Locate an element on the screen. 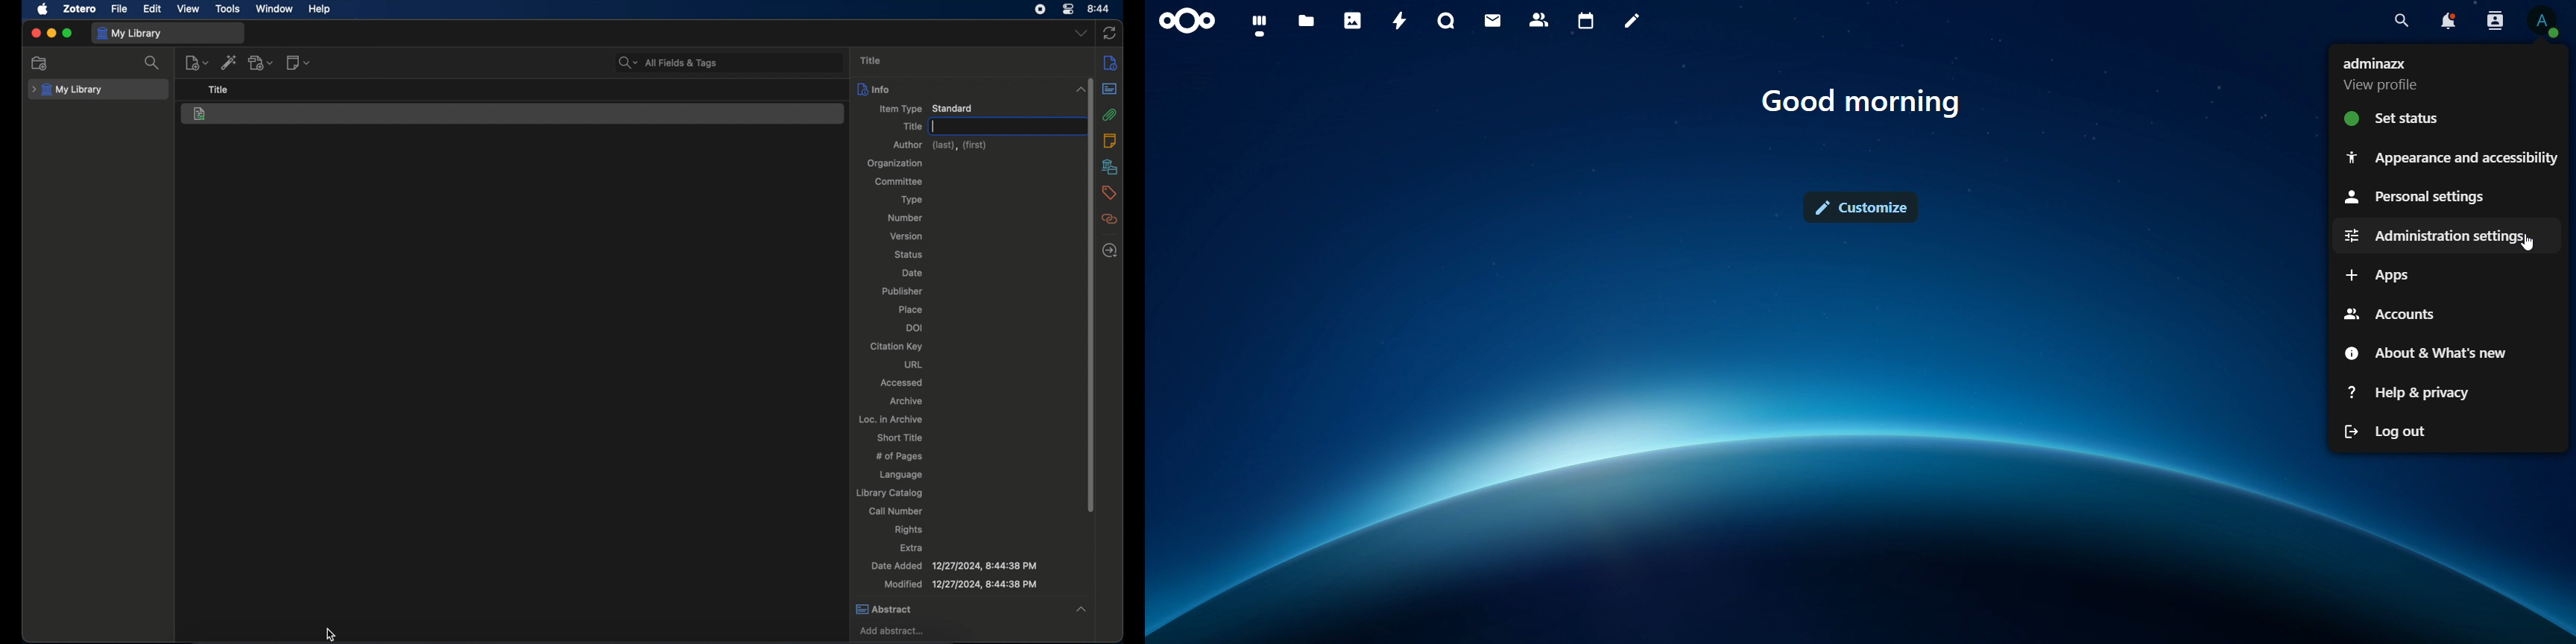 This screenshot has height=644, width=2576. number is located at coordinates (906, 218).